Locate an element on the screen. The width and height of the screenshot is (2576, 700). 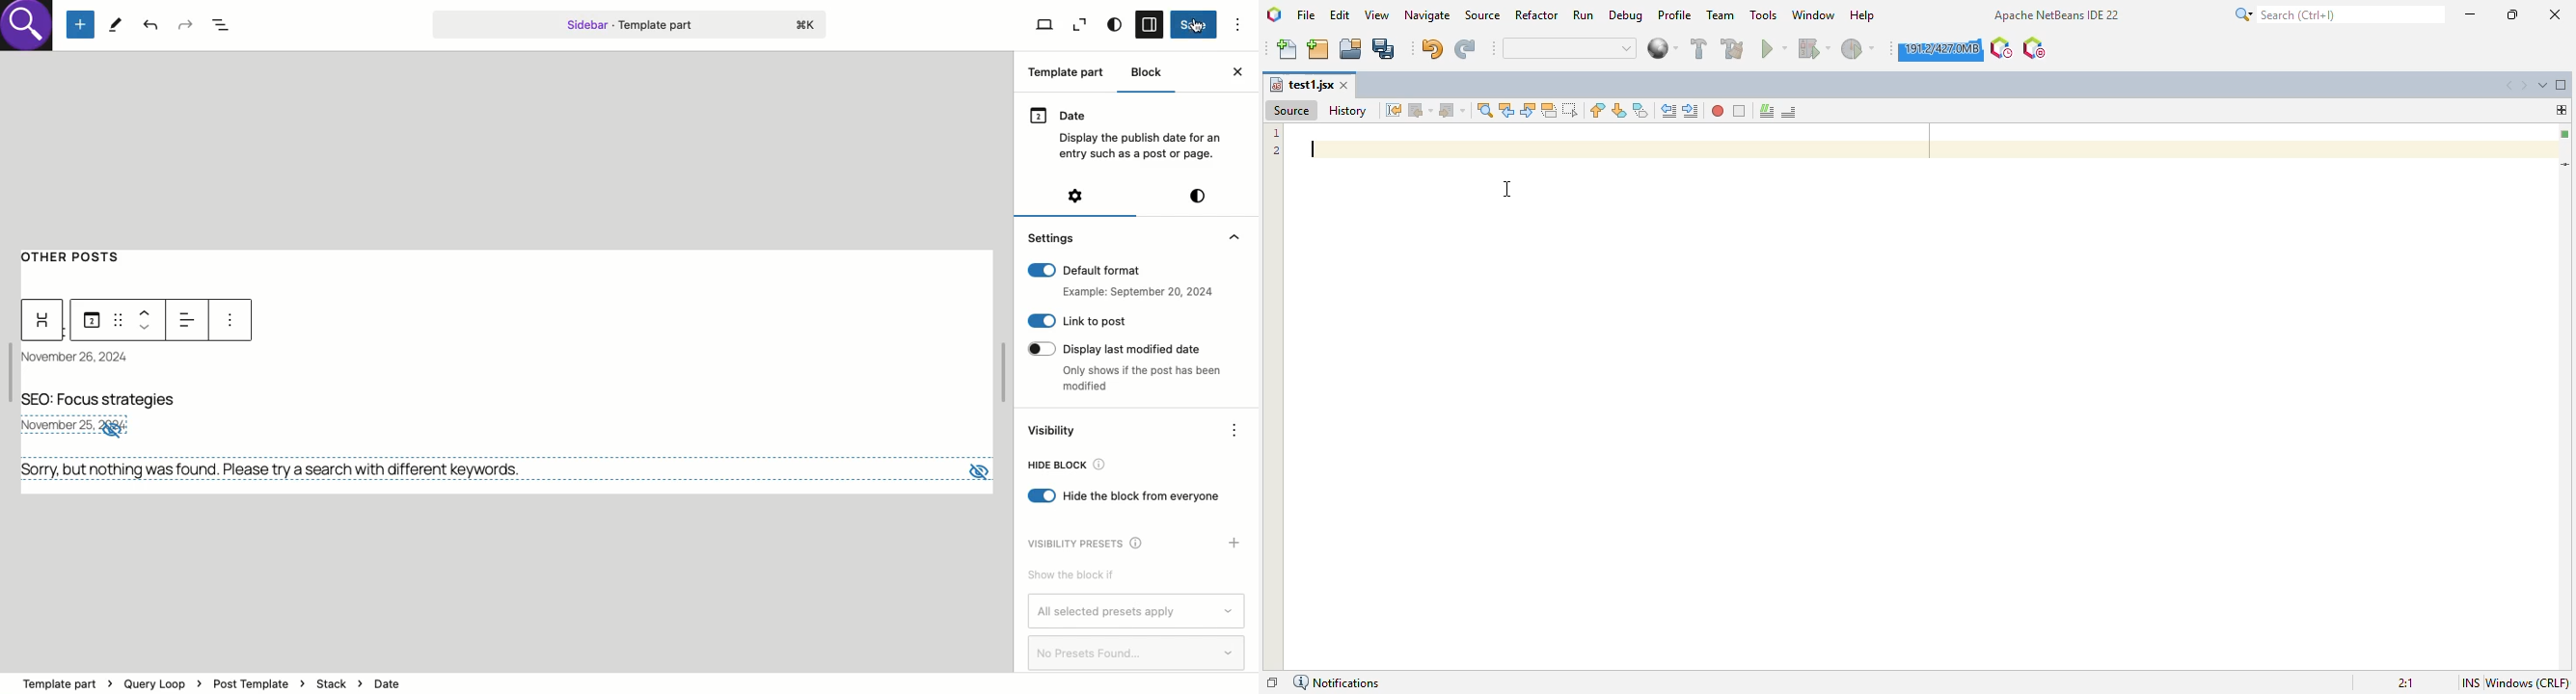
search is located at coordinates (2339, 14).